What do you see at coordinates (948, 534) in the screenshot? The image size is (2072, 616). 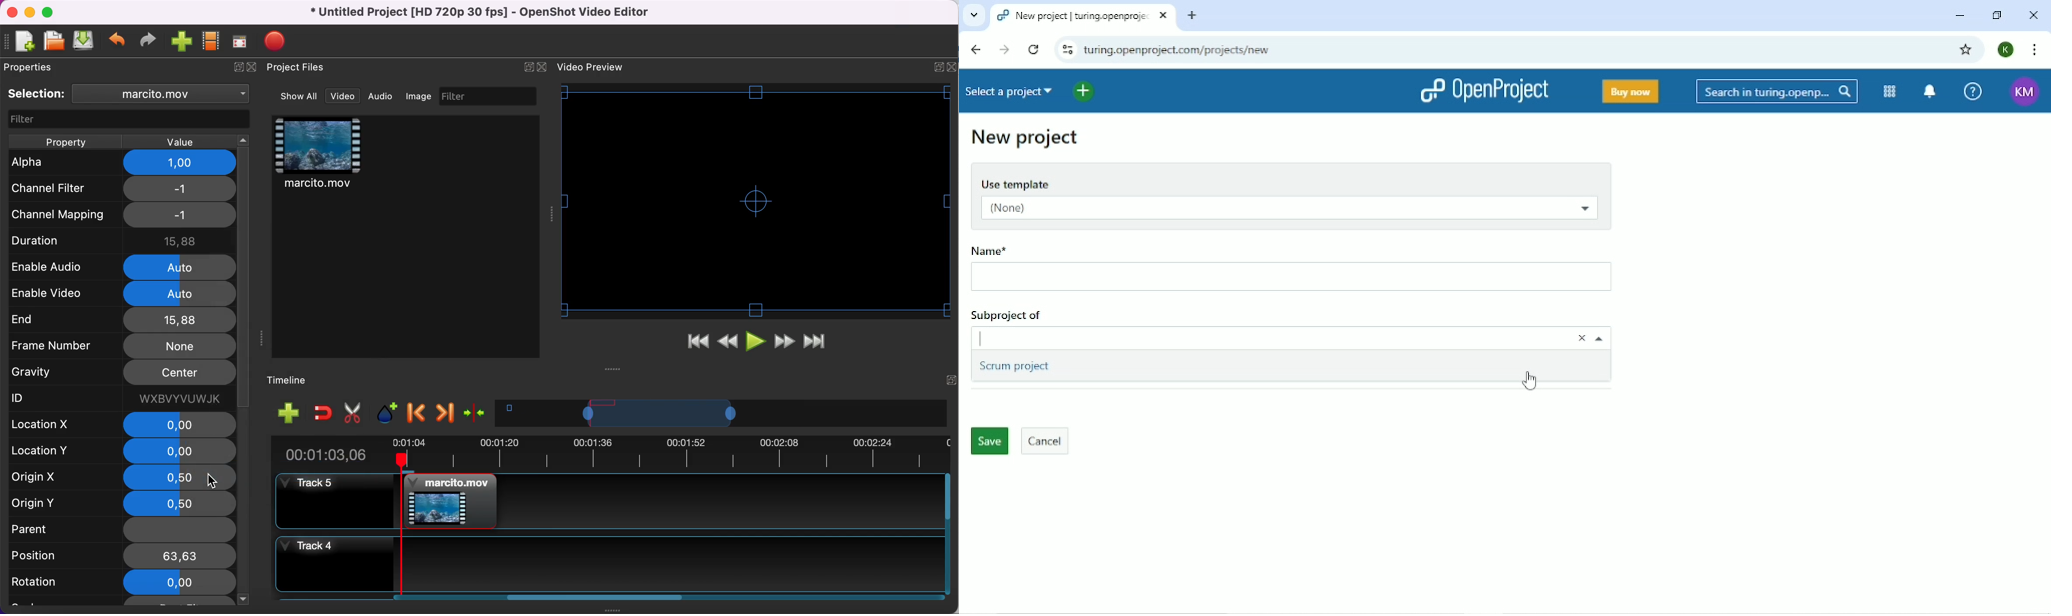 I see `Vertical slide bar` at bounding box center [948, 534].